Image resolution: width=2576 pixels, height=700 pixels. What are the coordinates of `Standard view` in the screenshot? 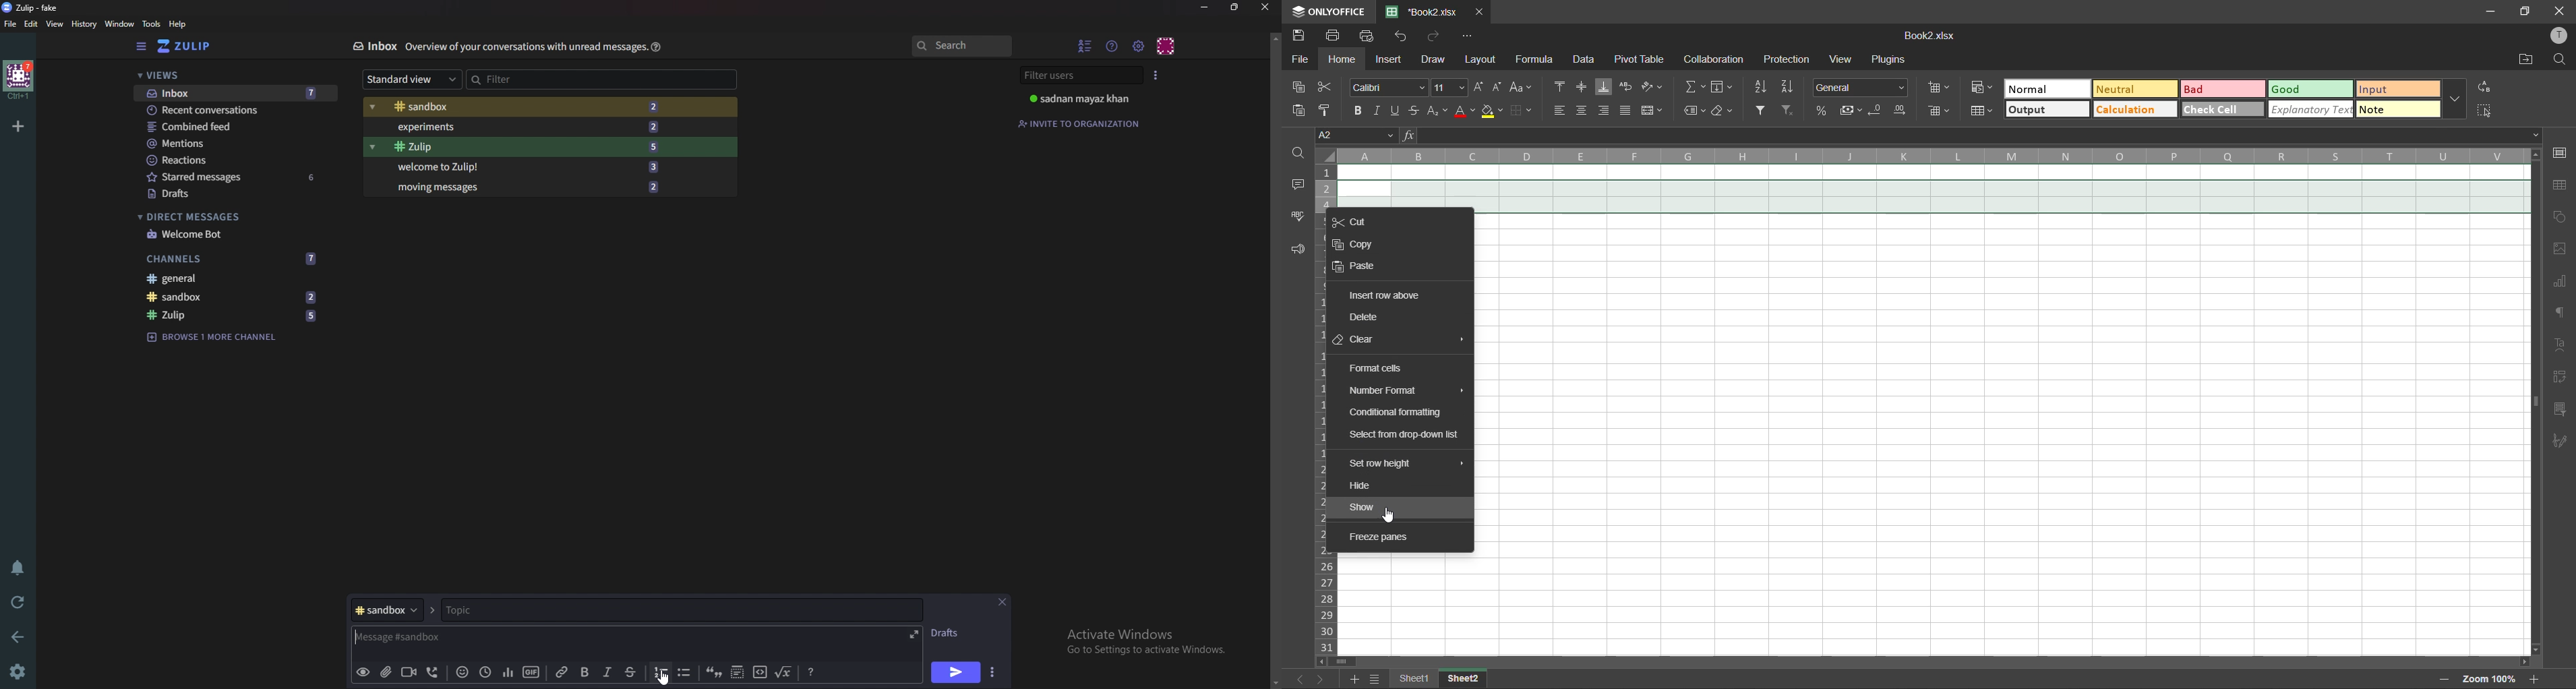 It's located at (408, 80).